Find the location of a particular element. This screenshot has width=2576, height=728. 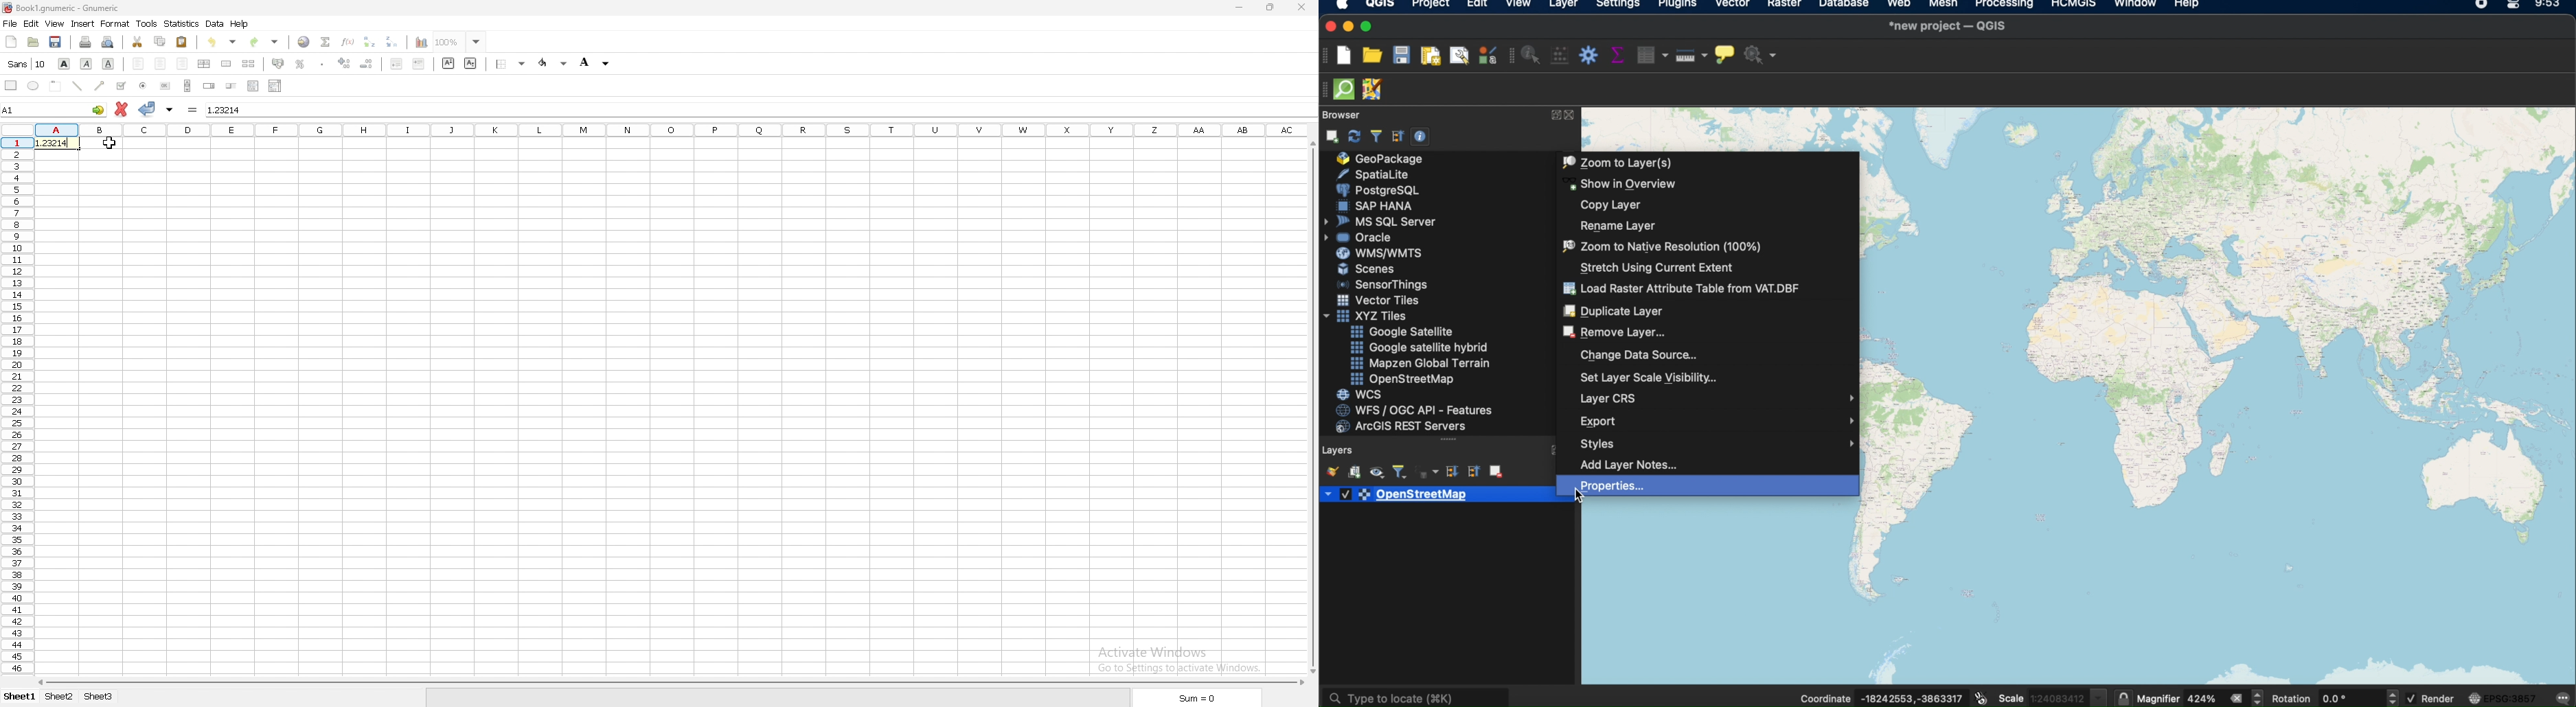

set layer scale visibility is located at coordinates (1651, 377).